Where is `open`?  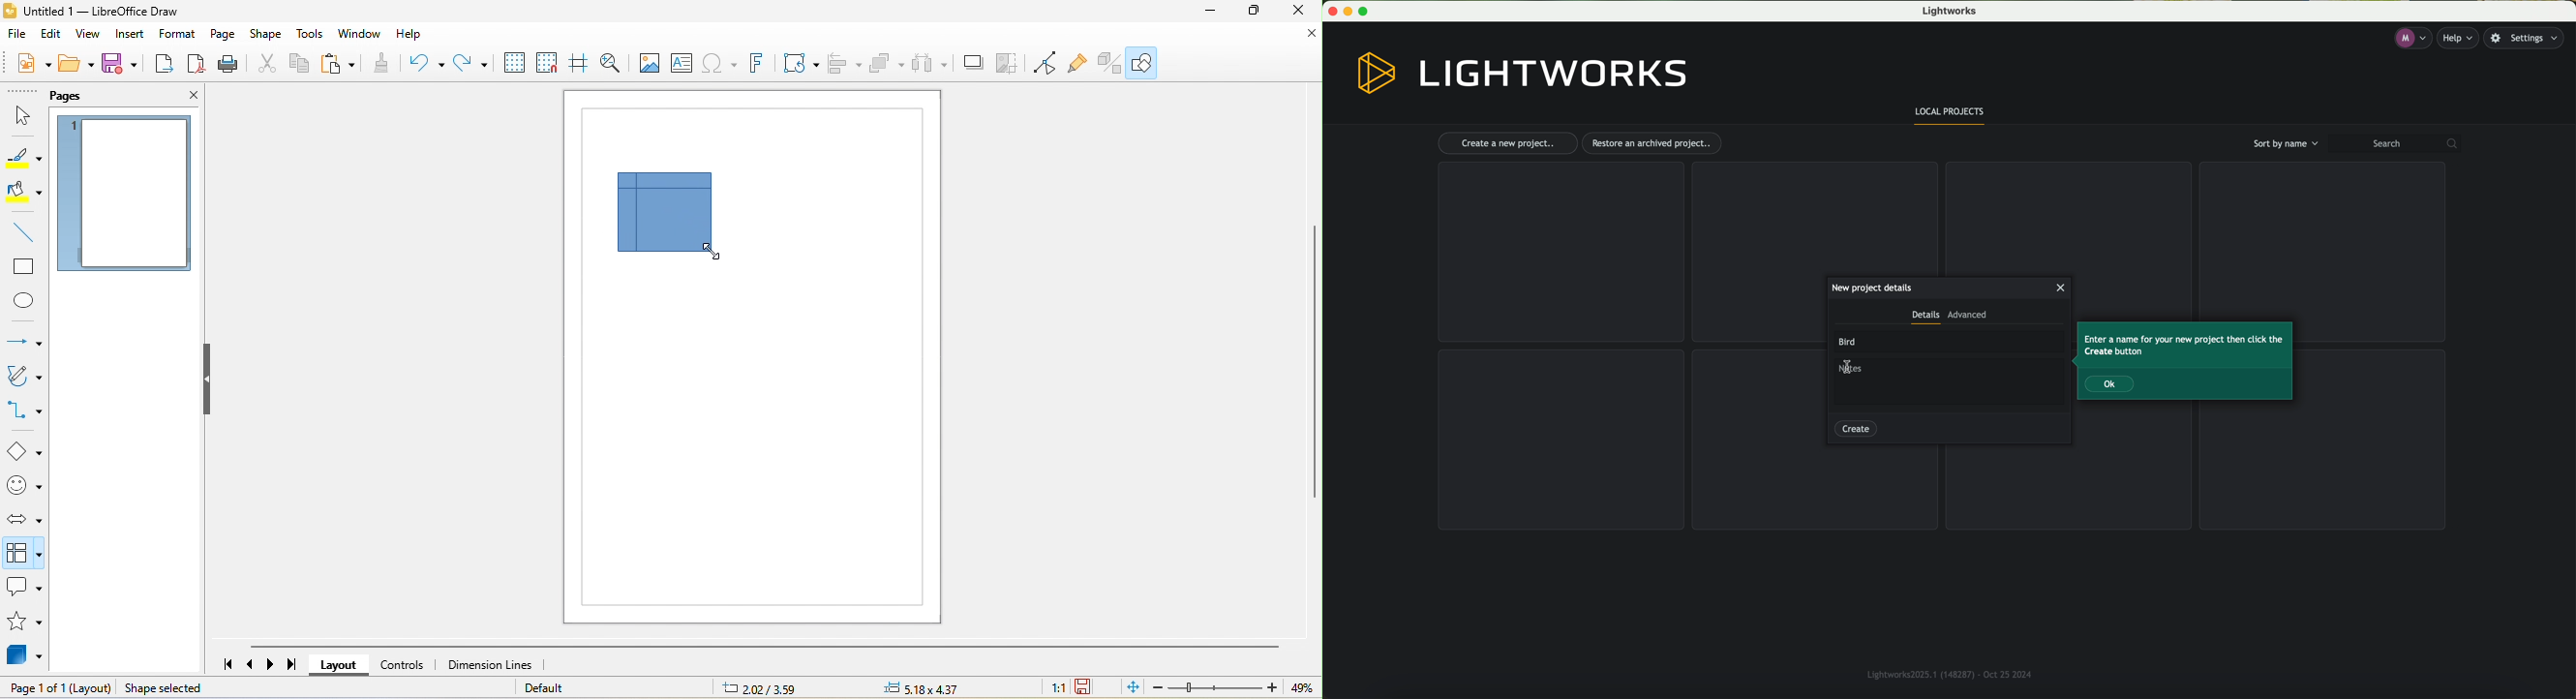 open is located at coordinates (76, 62).